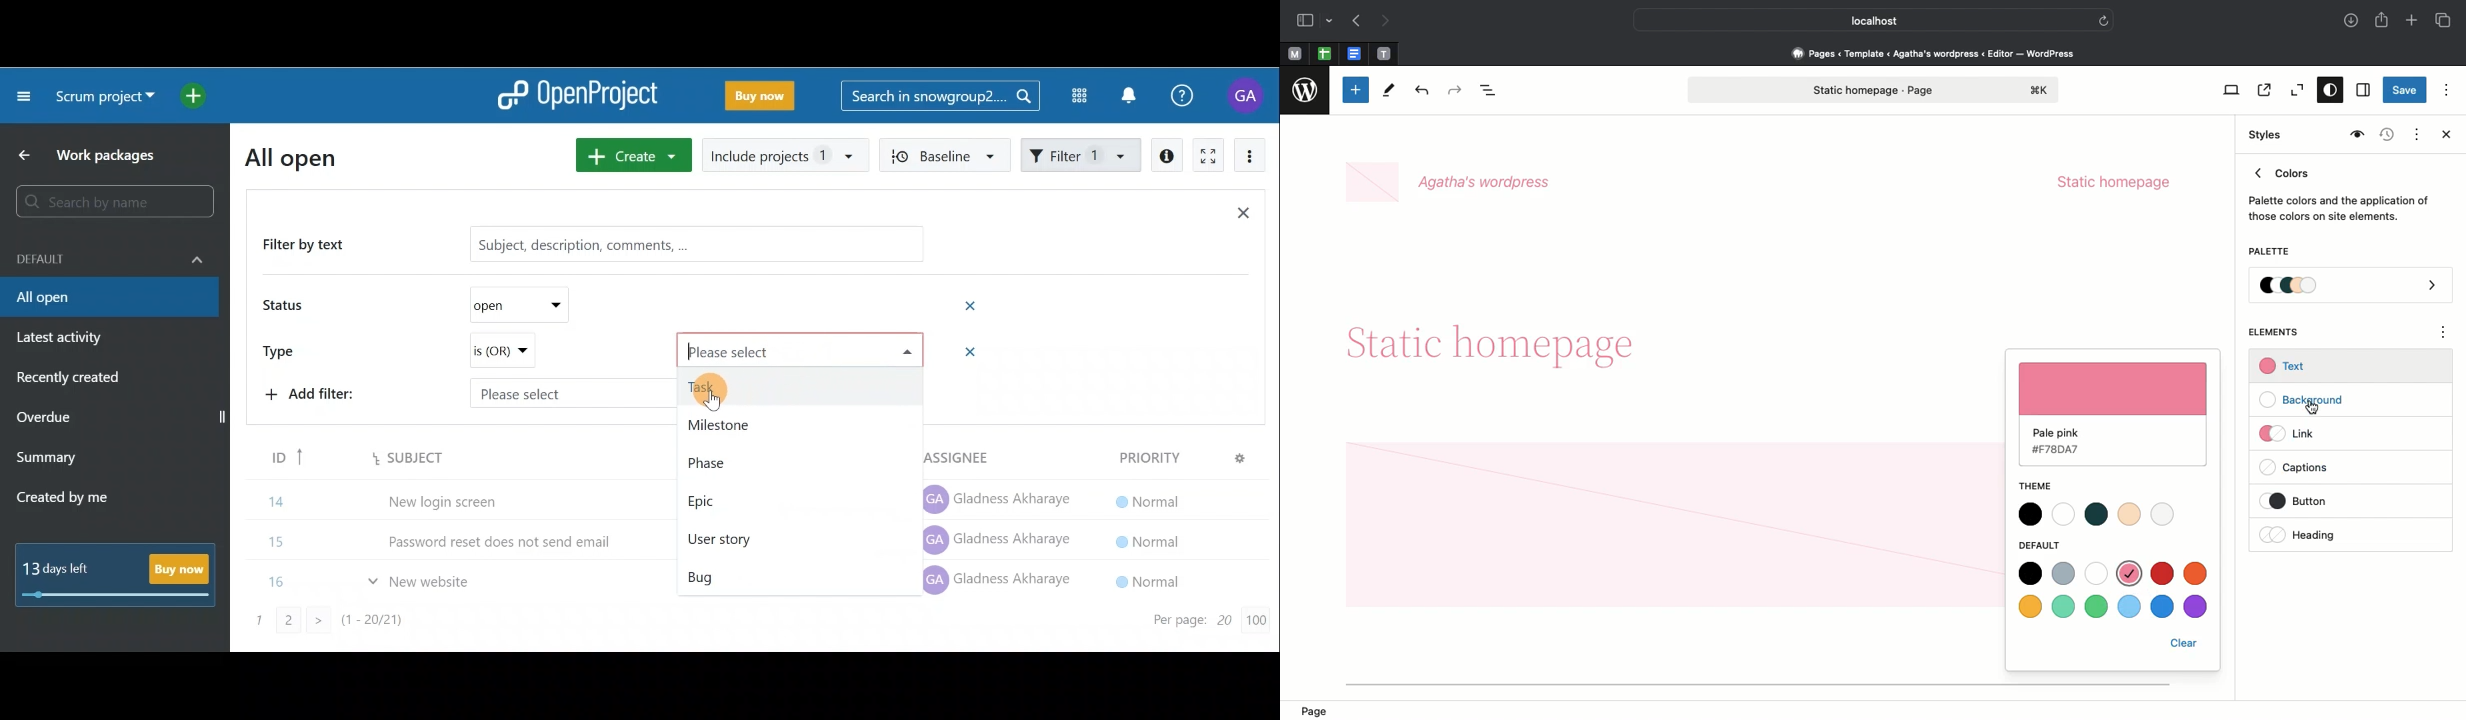 The height and width of the screenshot is (728, 2492). What do you see at coordinates (1422, 91) in the screenshot?
I see `Undo` at bounding box center [1422, 91].